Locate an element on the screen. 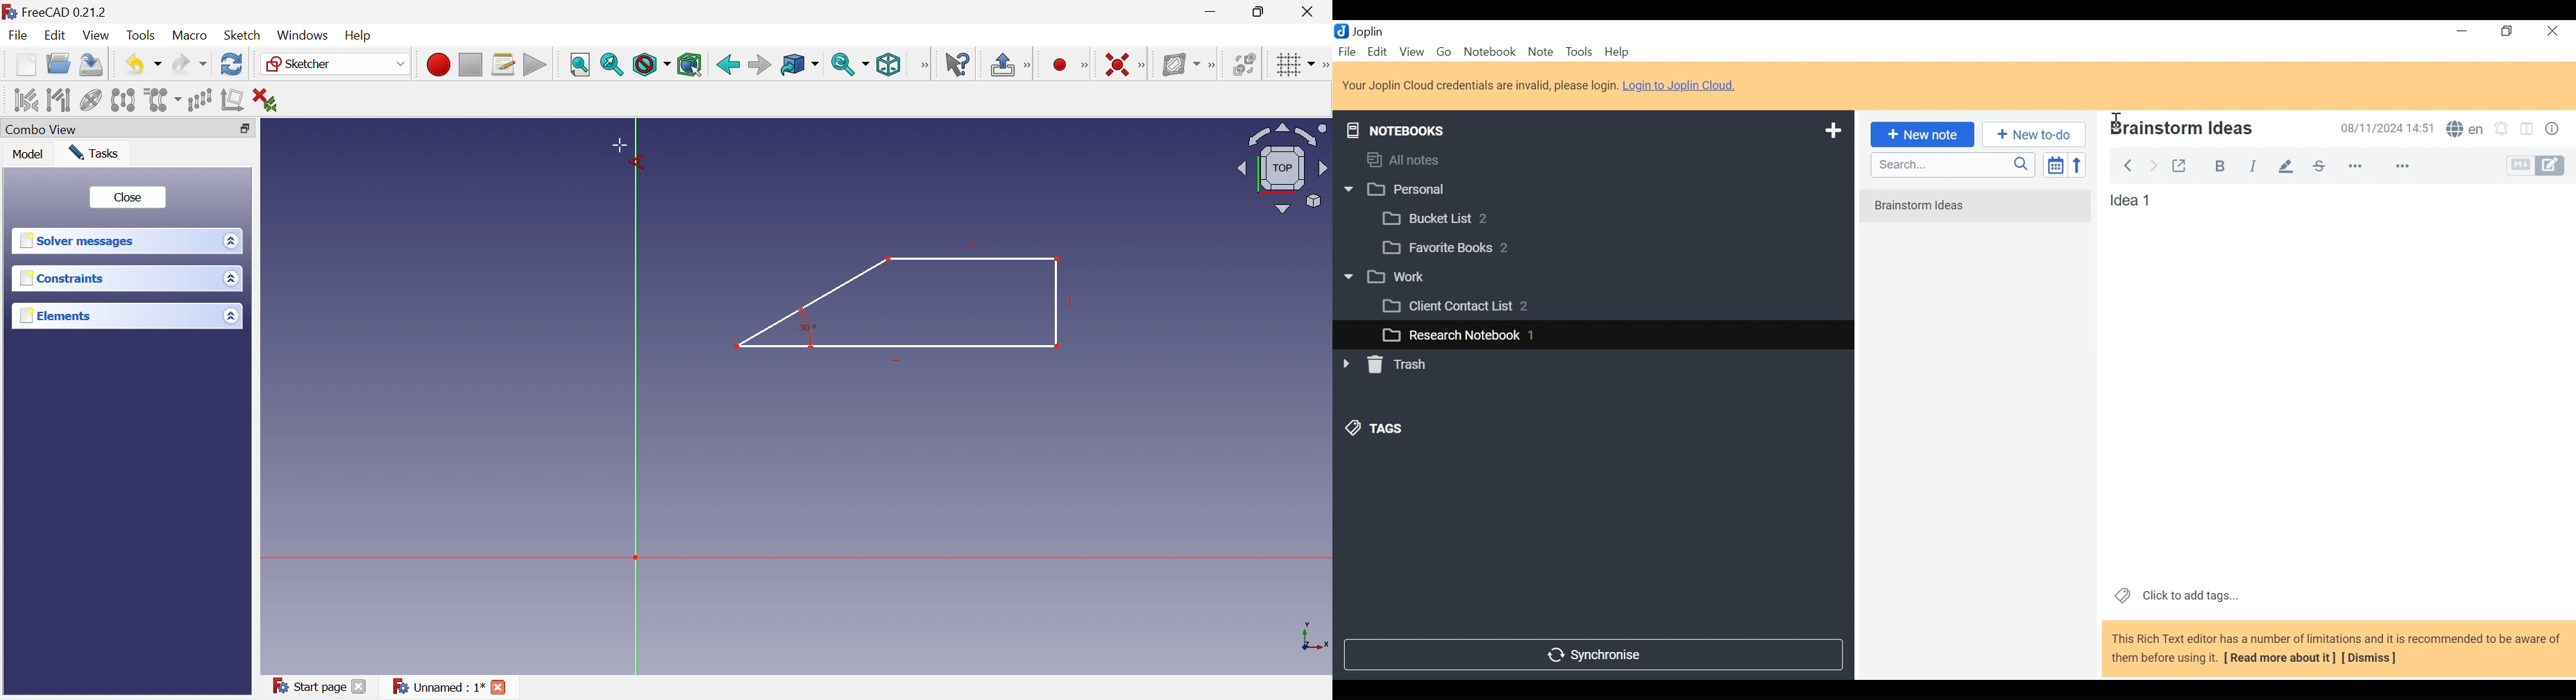 The image size is (2576, 700). Date and Time is located at coordinates (2384, 128).